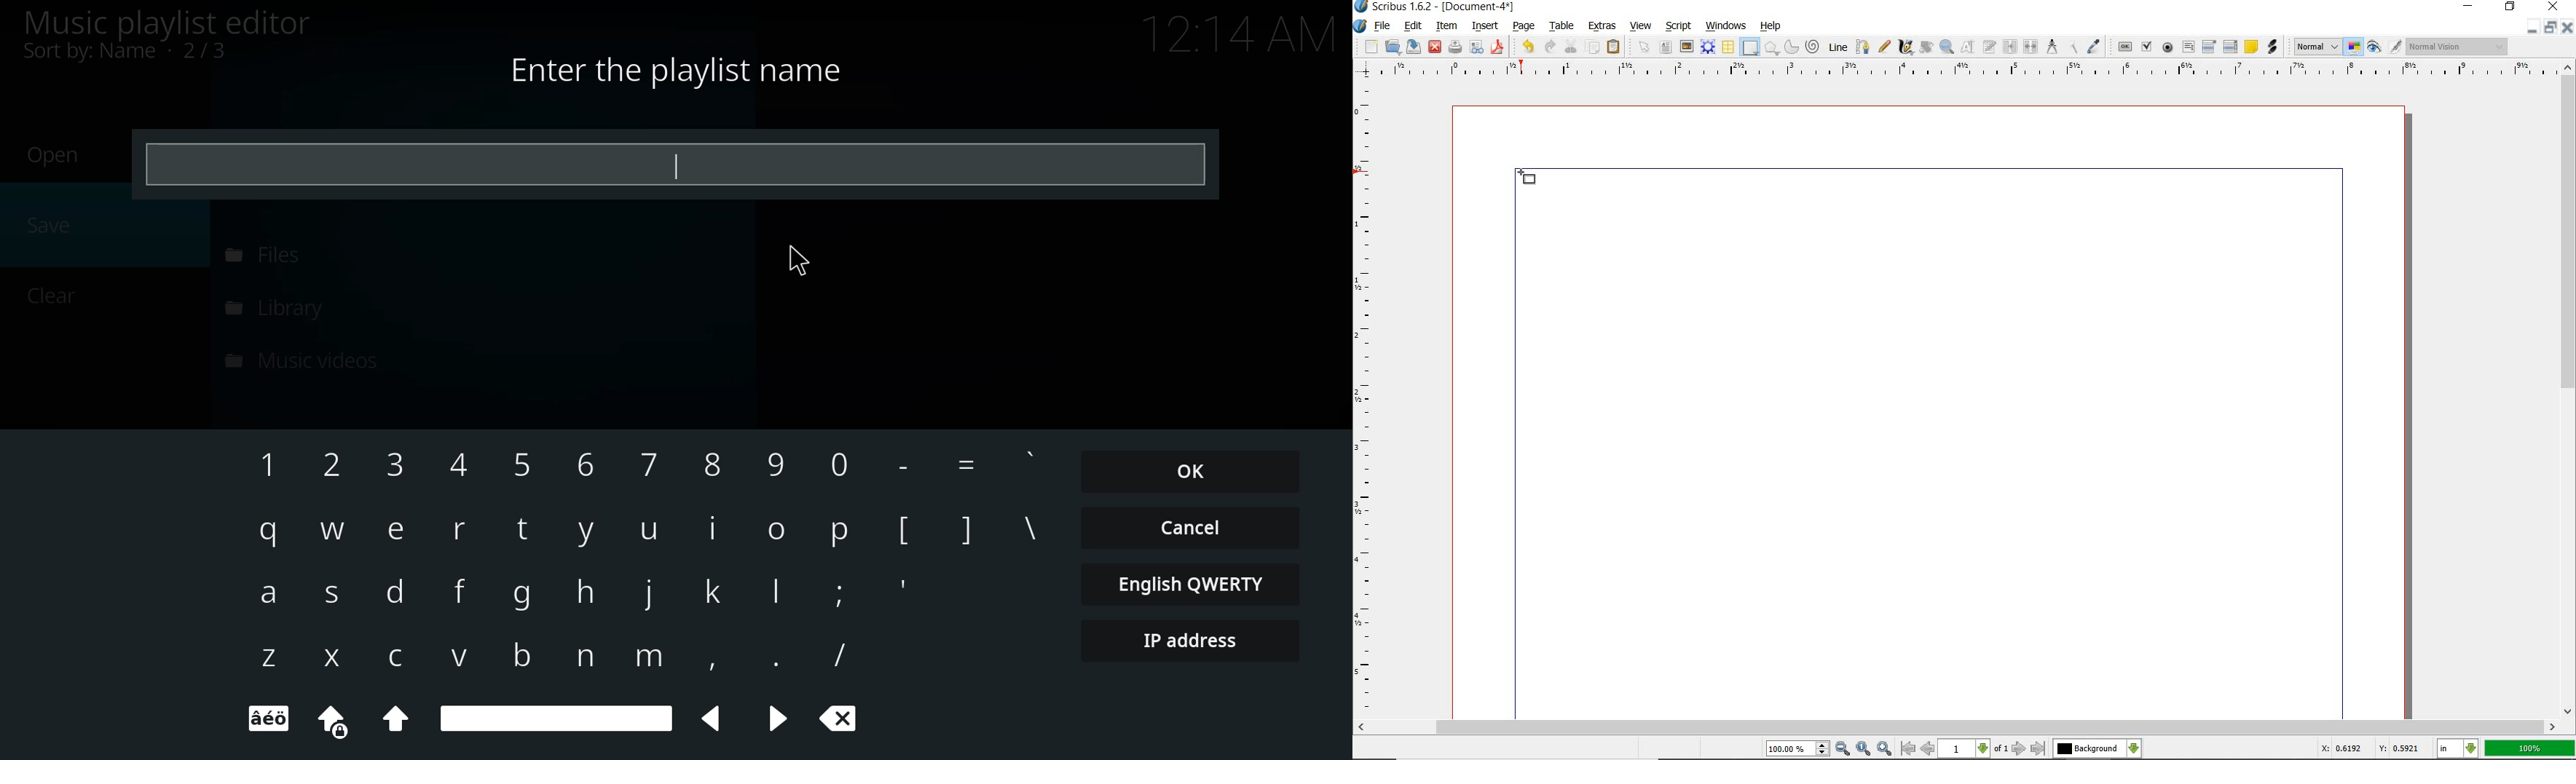  I want to click on paste, so click(1613, 47).